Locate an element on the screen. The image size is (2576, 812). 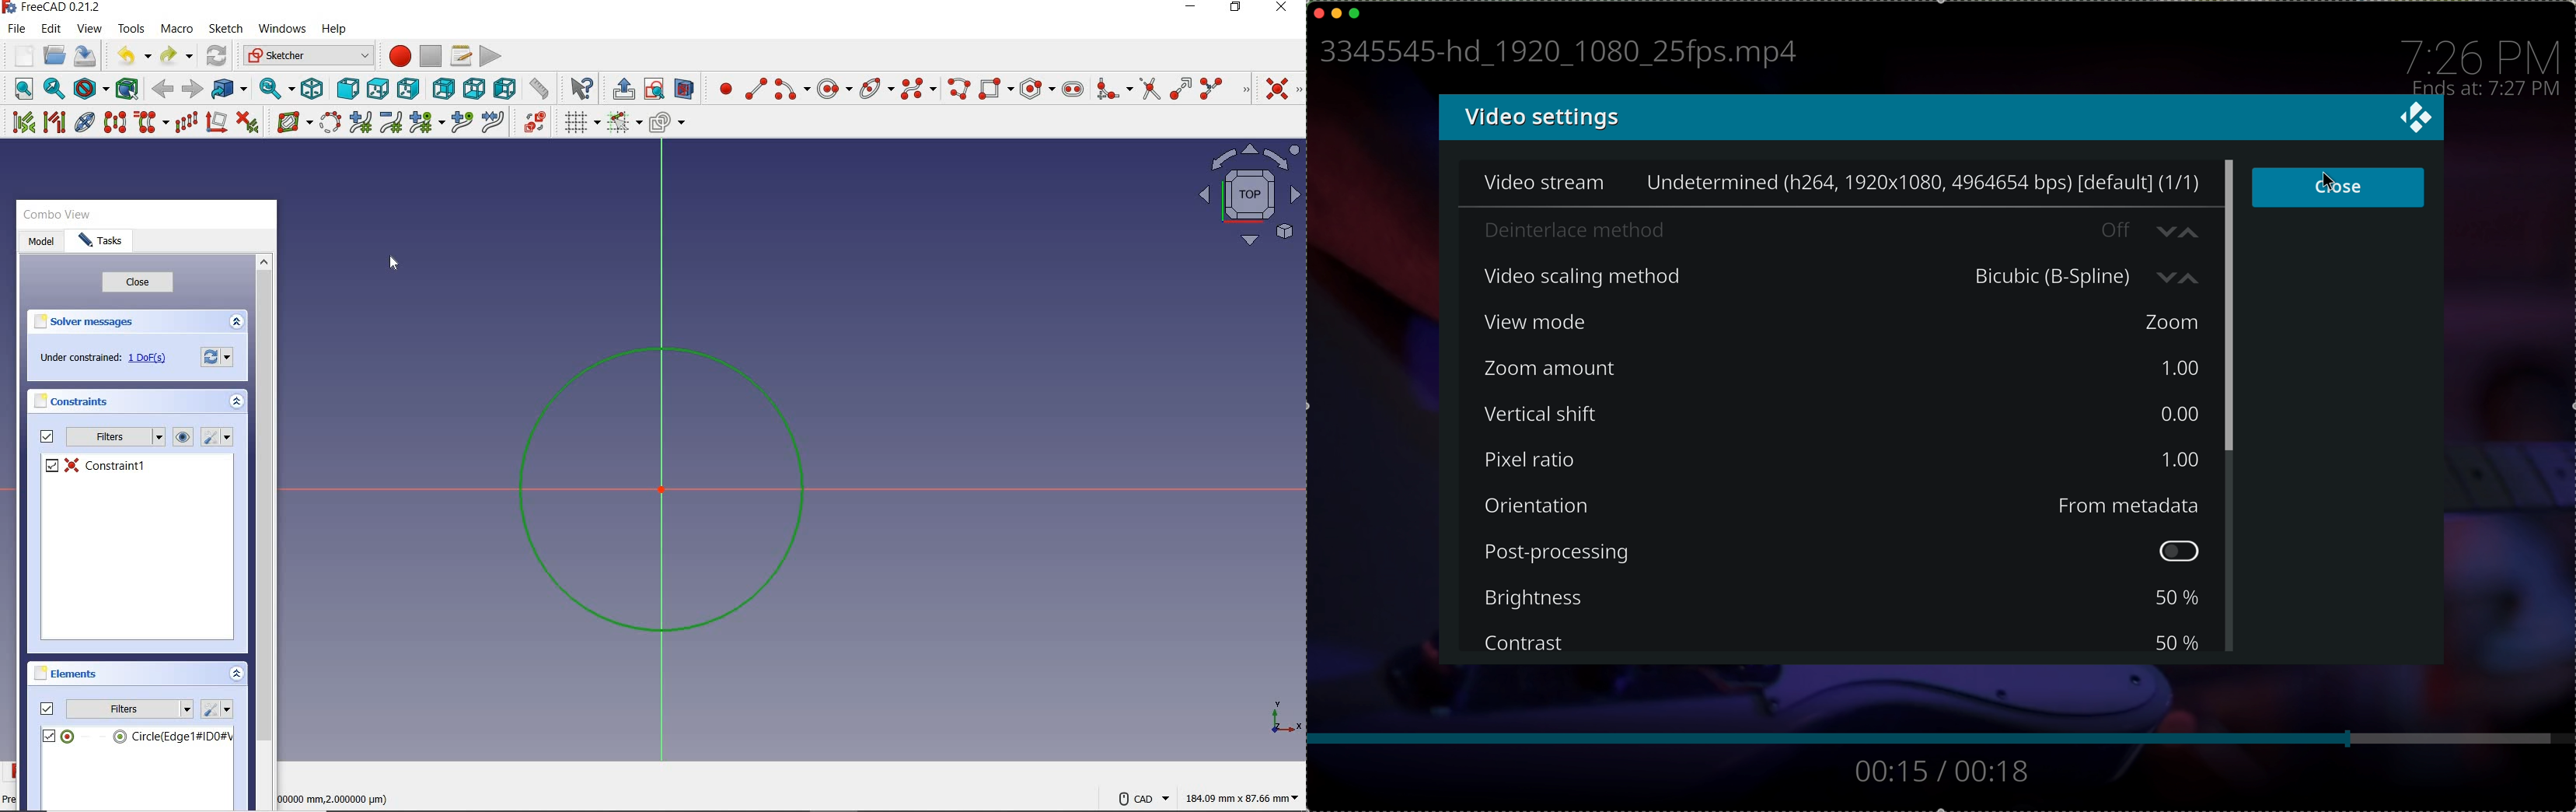
coordintes is located at coordinates (1239, 800).